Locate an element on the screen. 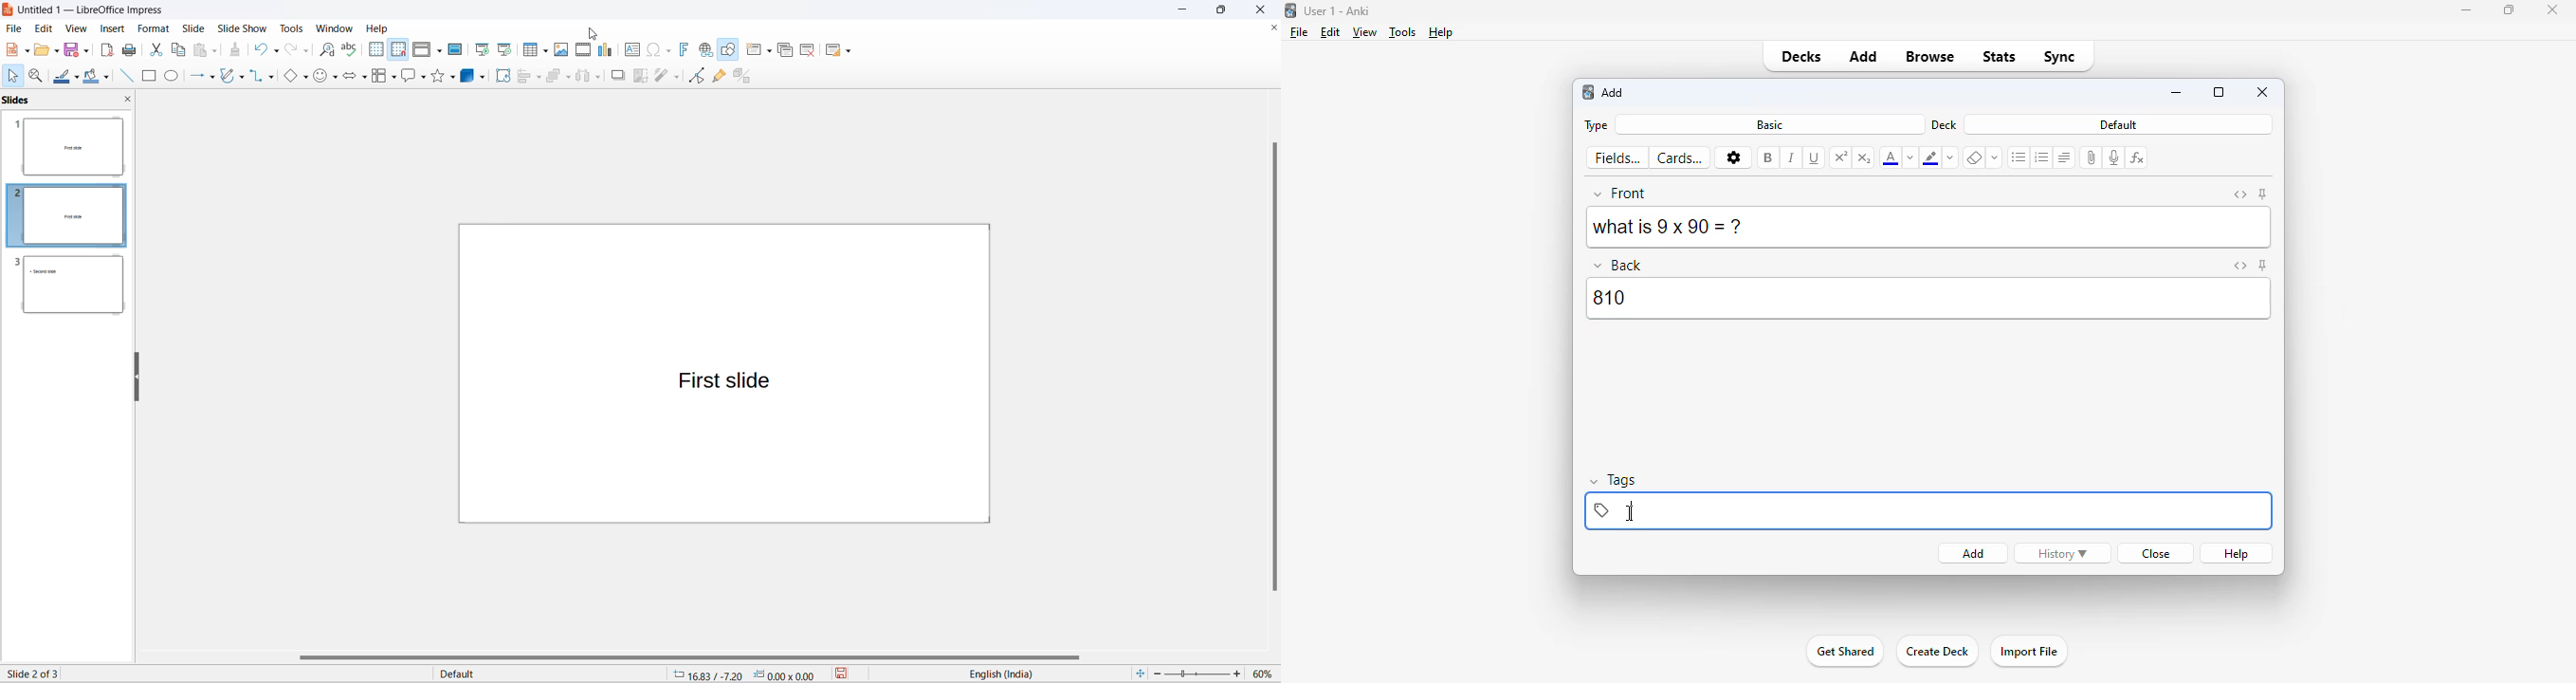 Image resolution: width=2576 pixels, height=700 pixels. adding tag is located at coordinates (1928, 510).